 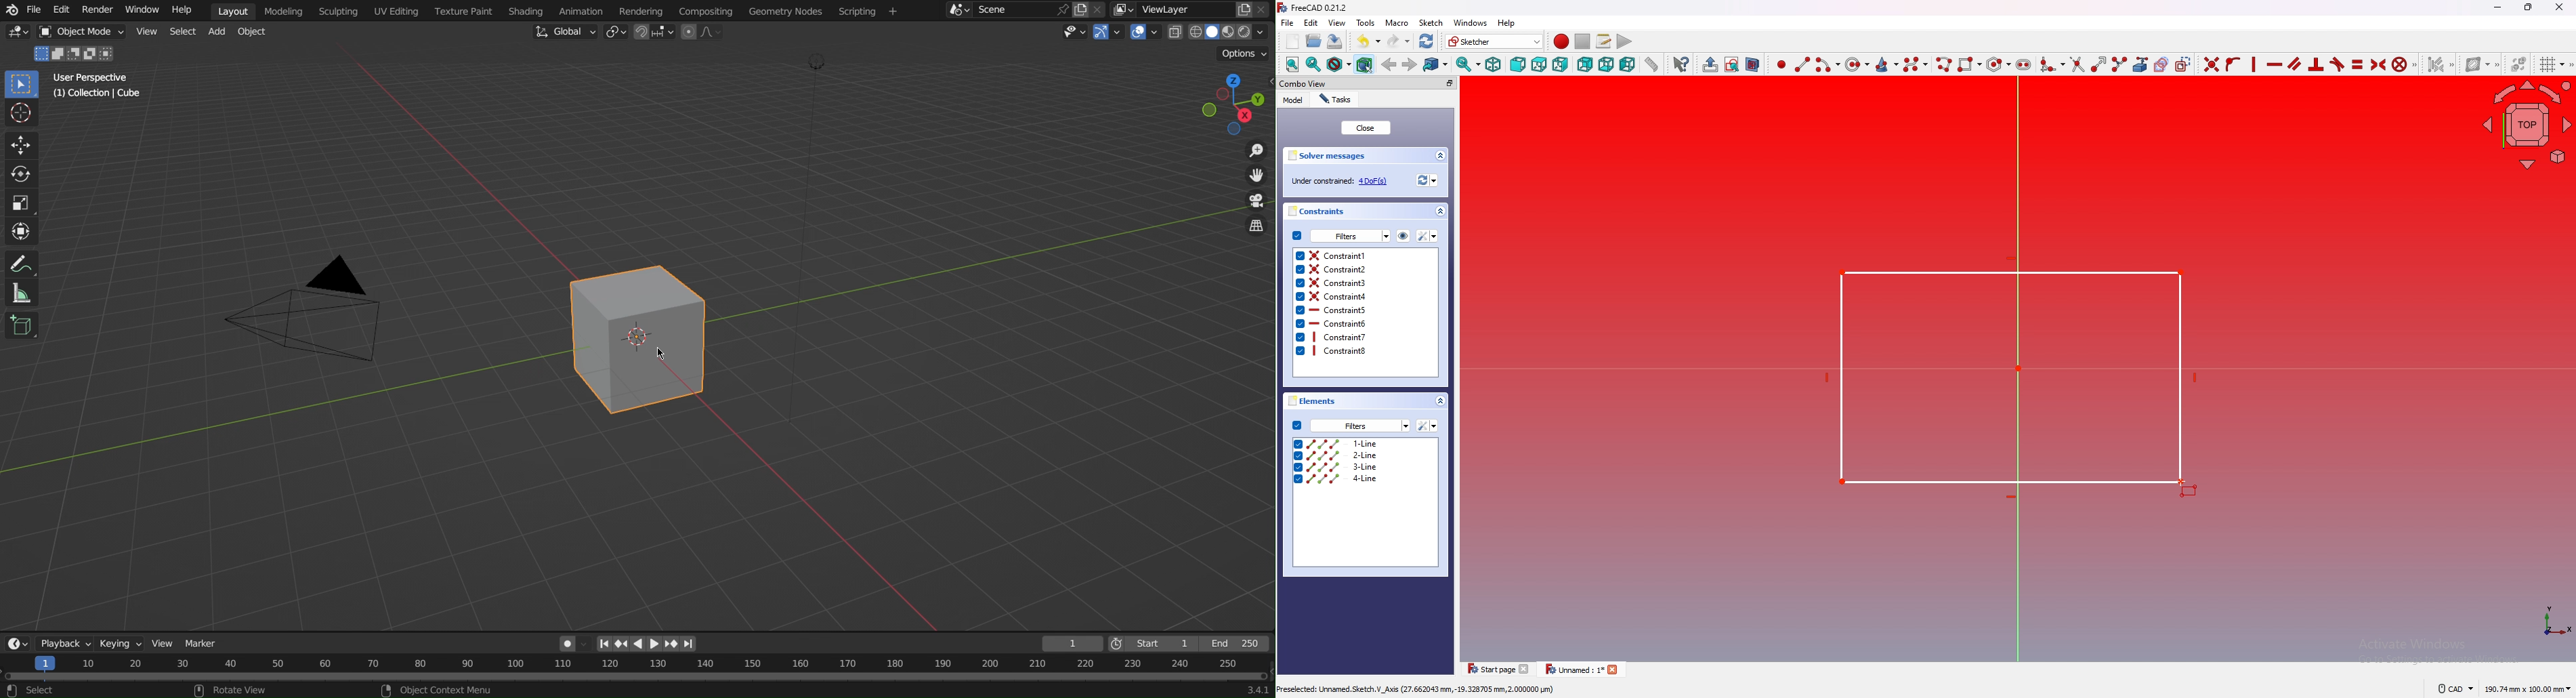 I want to click on redo, so click(x=1399, y=41).